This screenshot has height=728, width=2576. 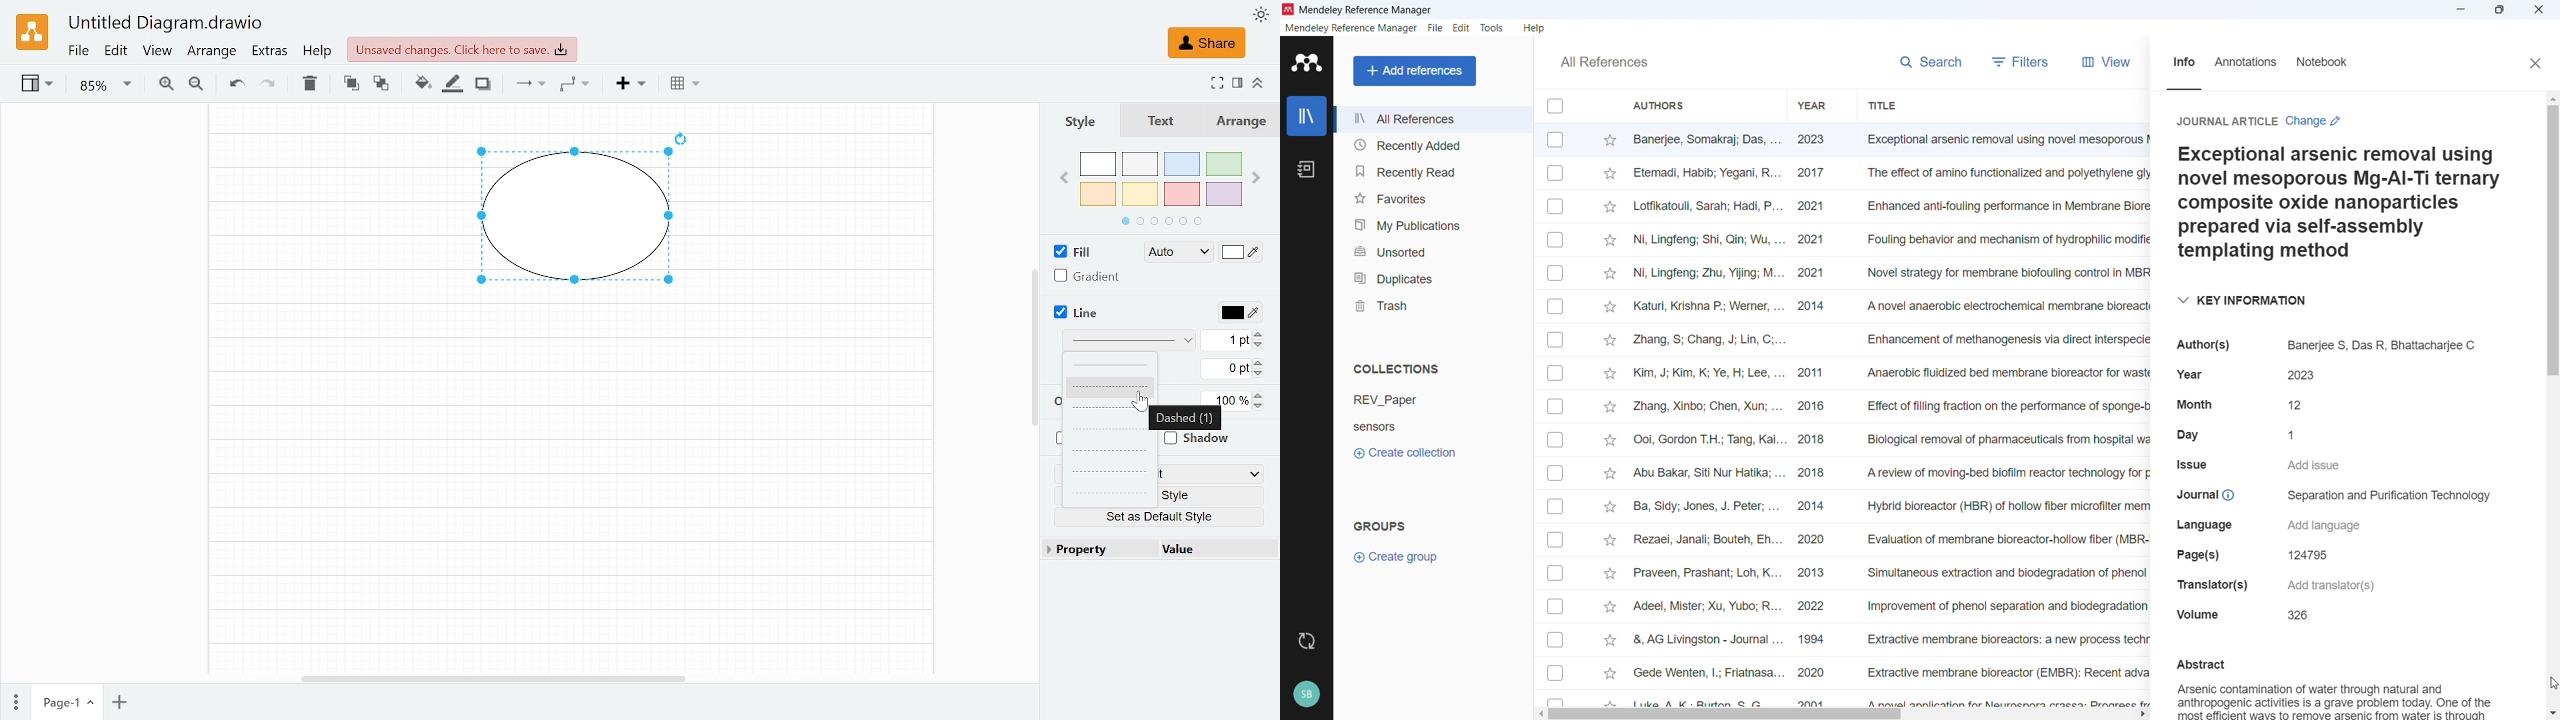 What do you see at coordinates (1397, 426) in the screenshot?
I see `sensors` at bounding box center [1397, 426].